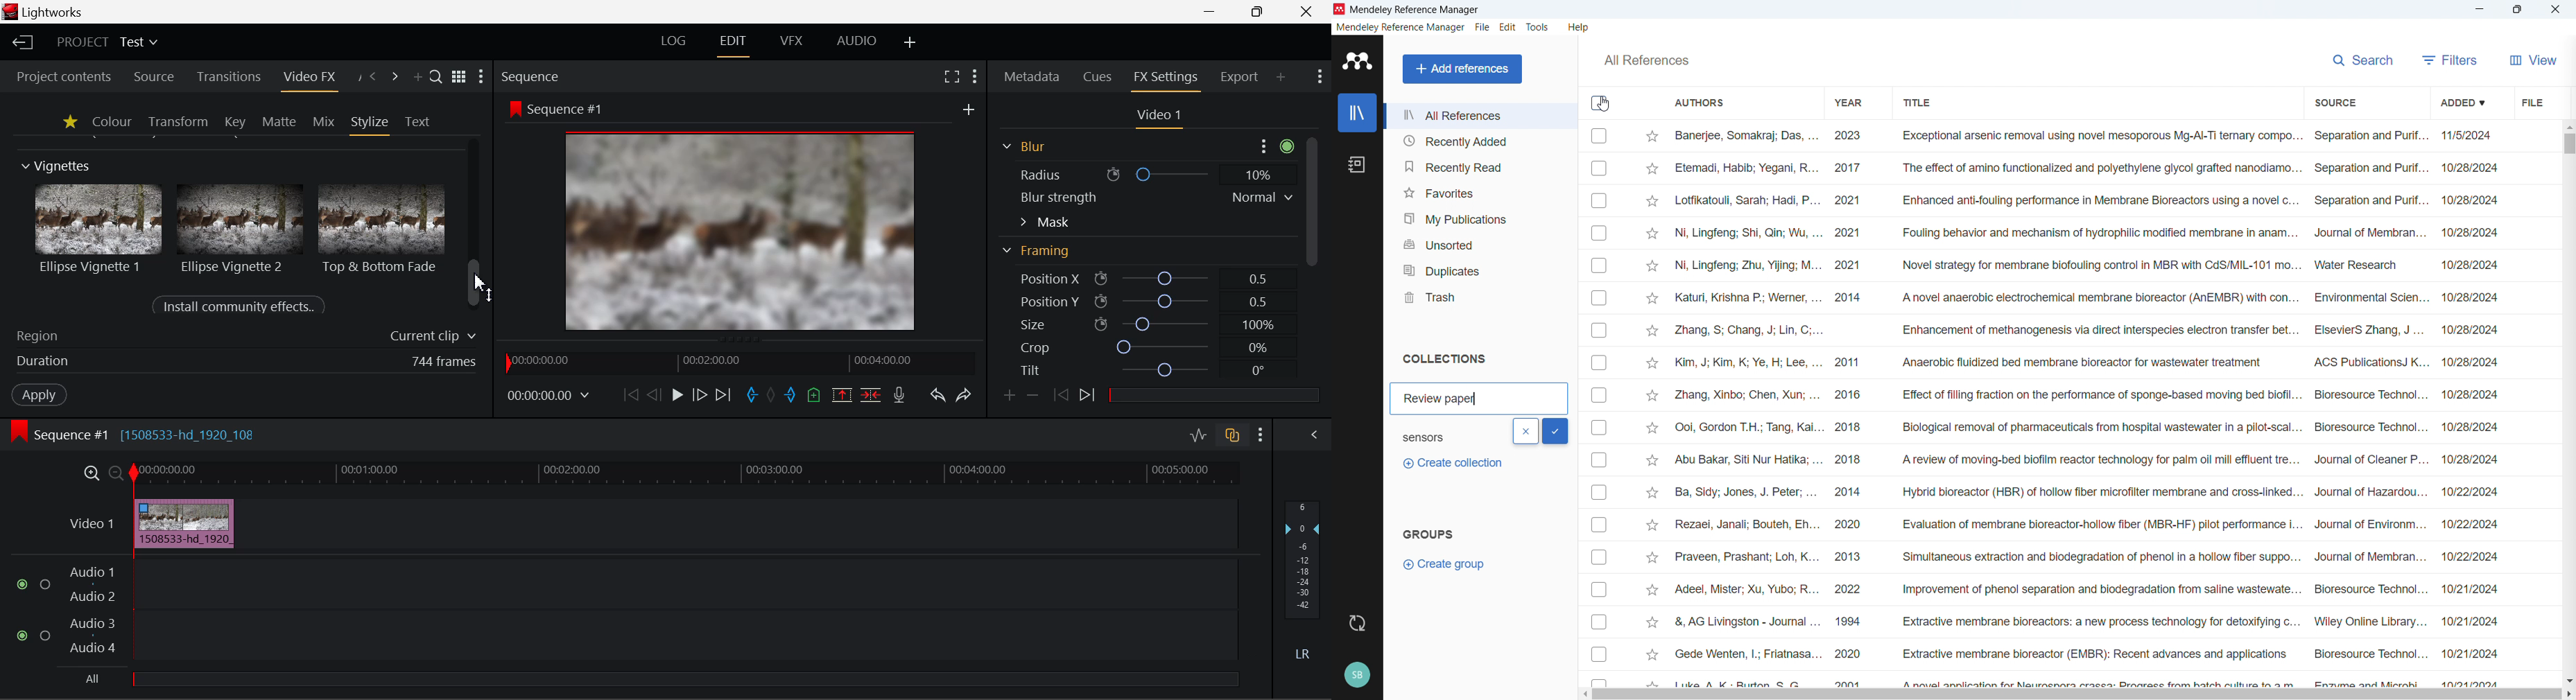 This screenshot has height=700, width=2576. I want to click on Scroll down , so click(2569, 680).